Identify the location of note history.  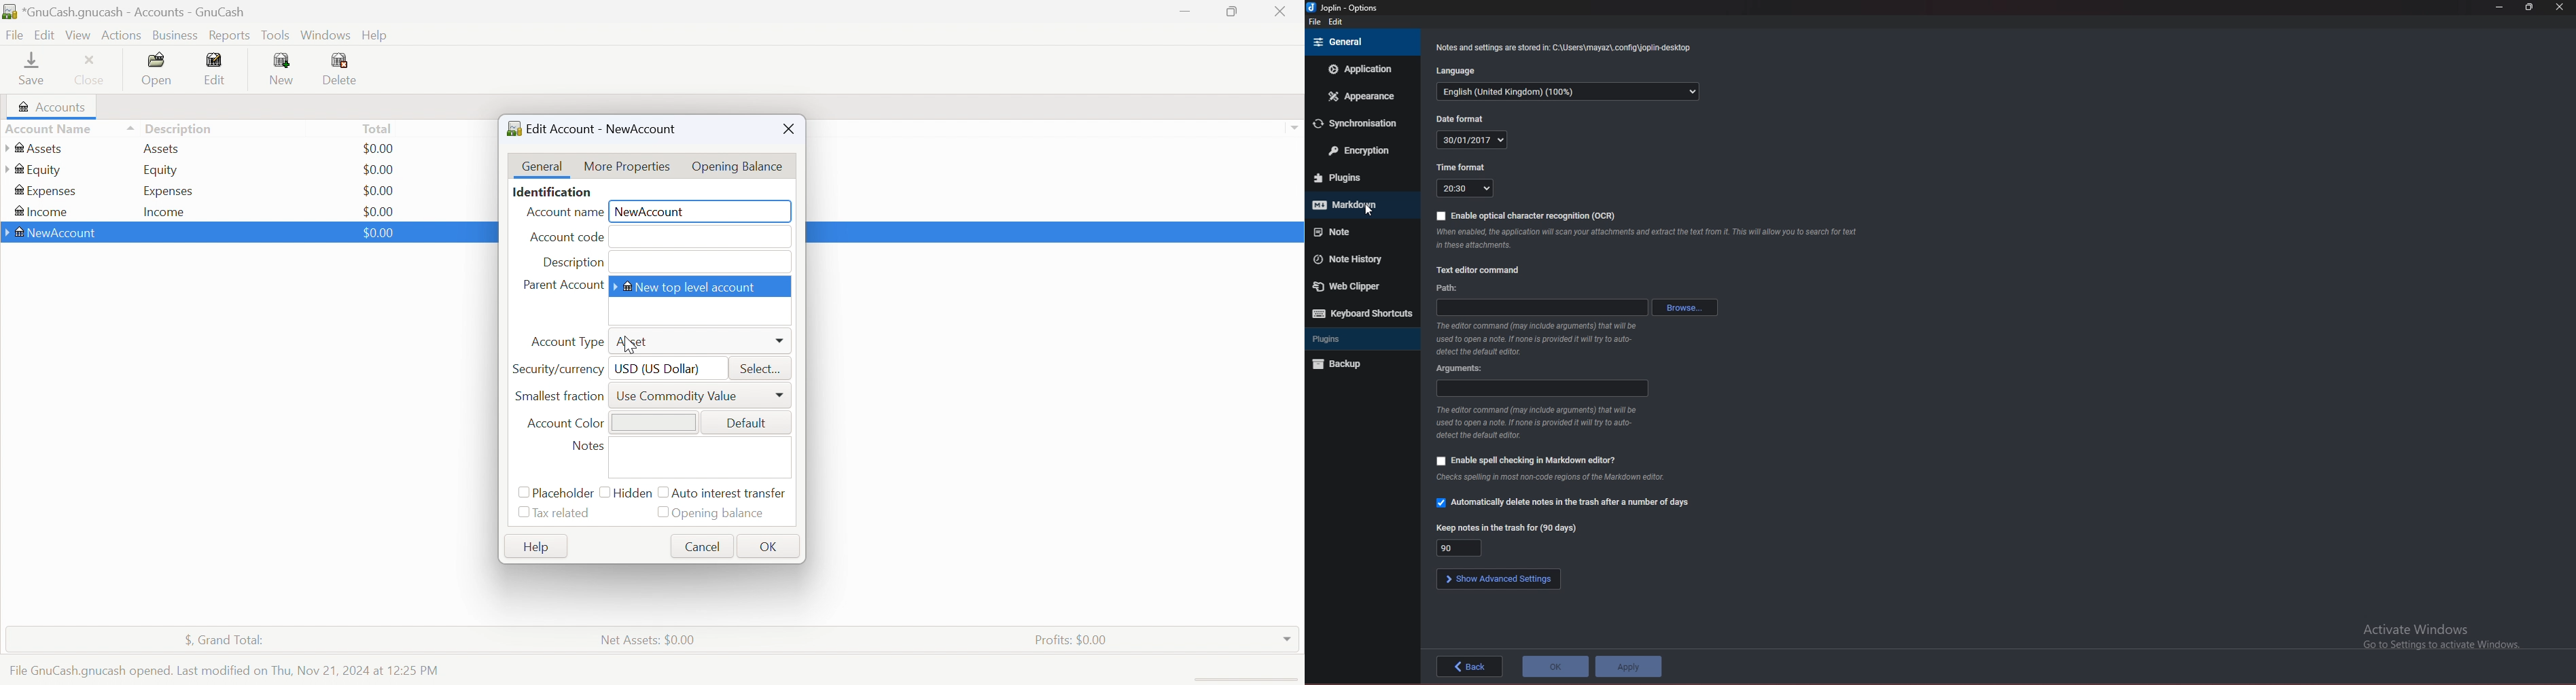
(1357, 259).